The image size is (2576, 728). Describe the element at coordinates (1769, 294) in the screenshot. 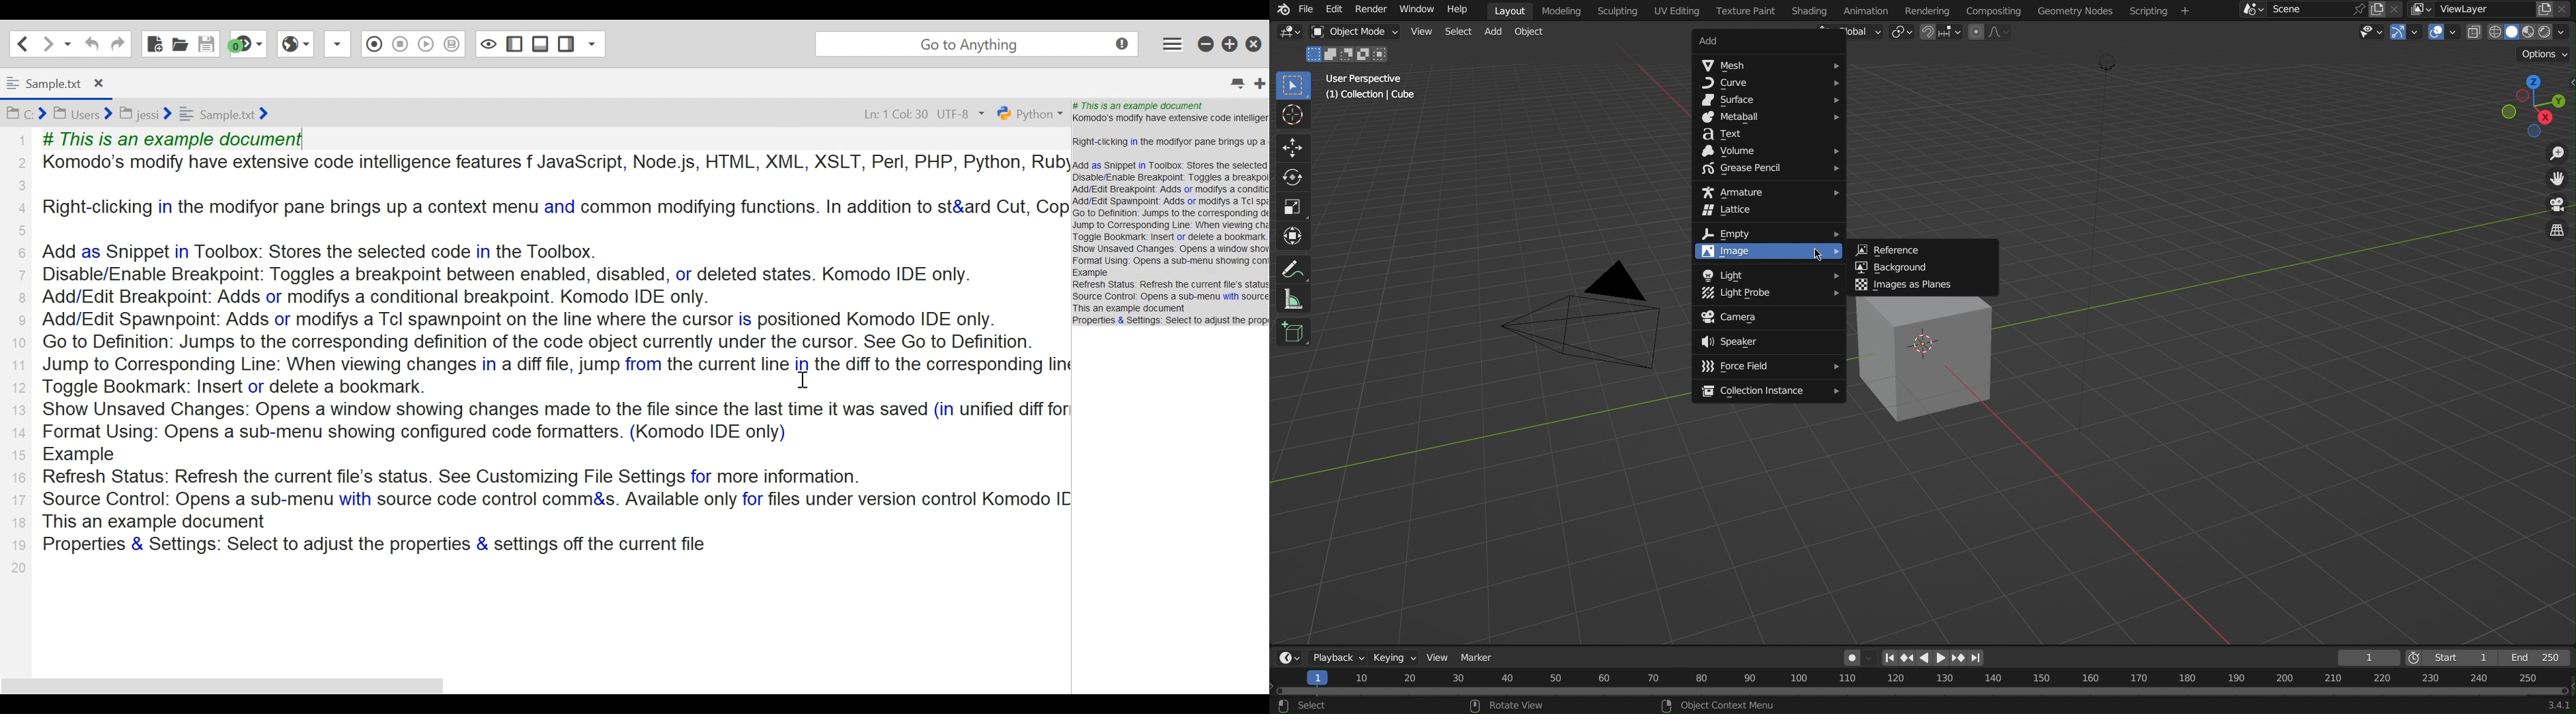

I see `Light` at that location.